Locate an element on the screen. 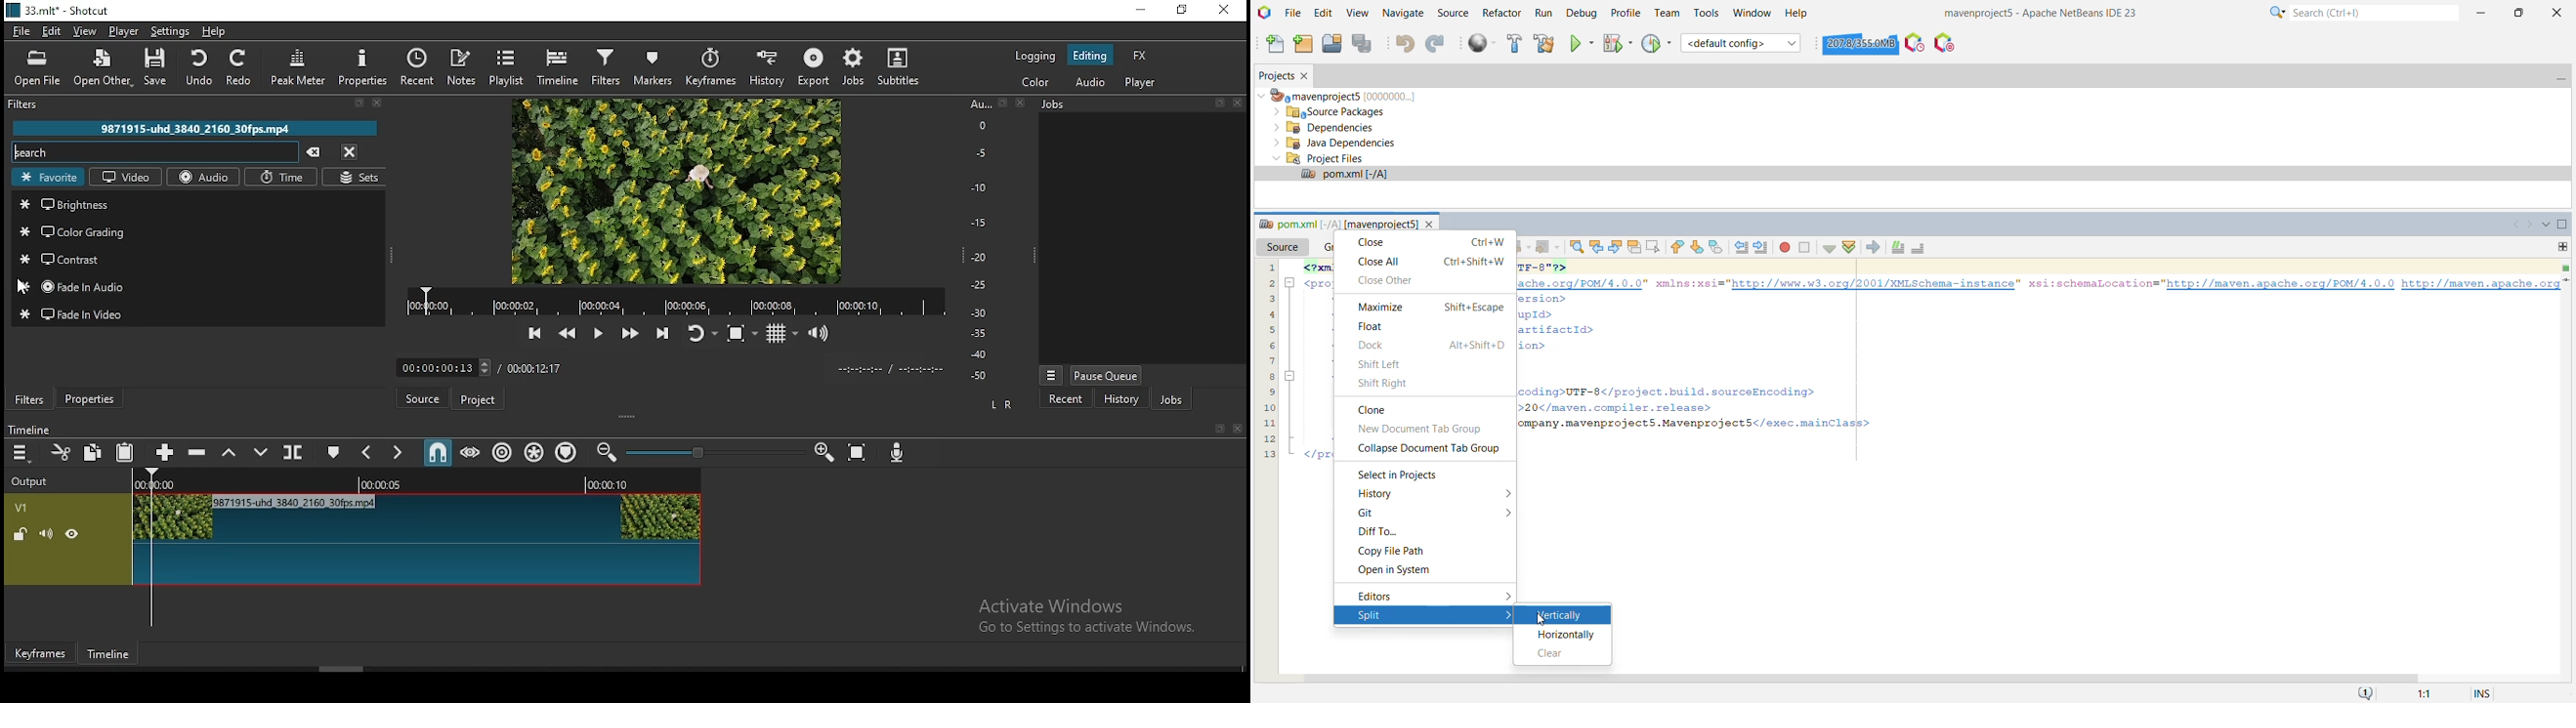  33.mit* - Shotcut. is located at coordinates (69, 12).